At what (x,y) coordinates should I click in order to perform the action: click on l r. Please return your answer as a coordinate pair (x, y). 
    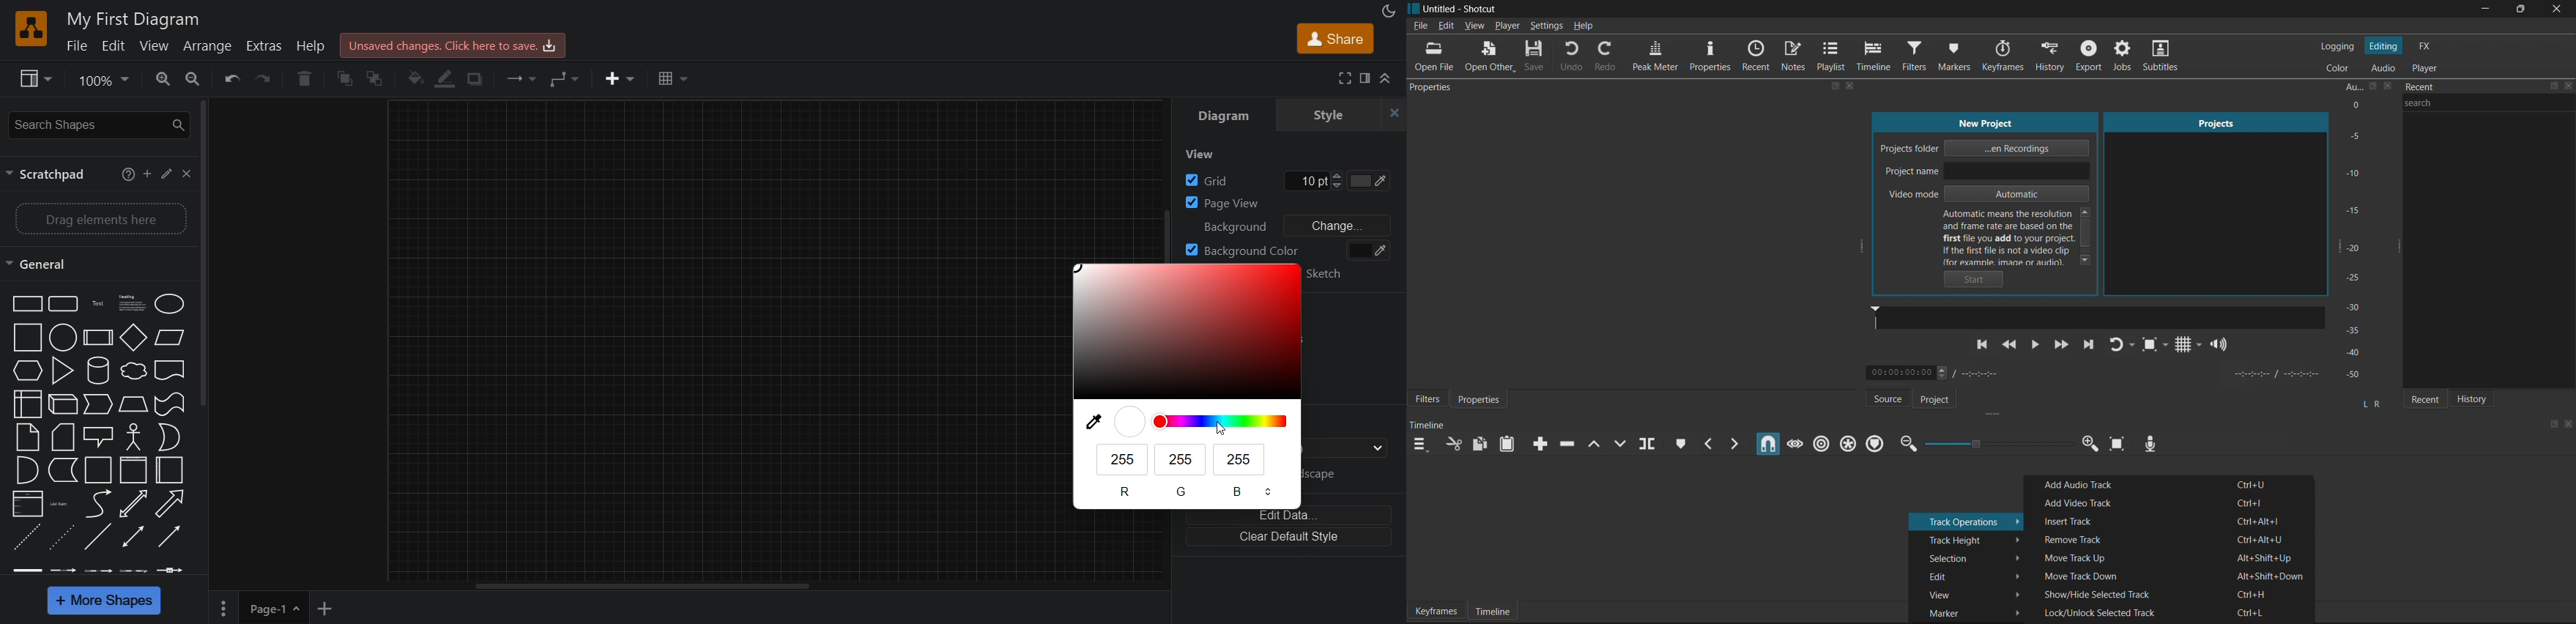
    Looking at the image, I should click on (2370, 399).